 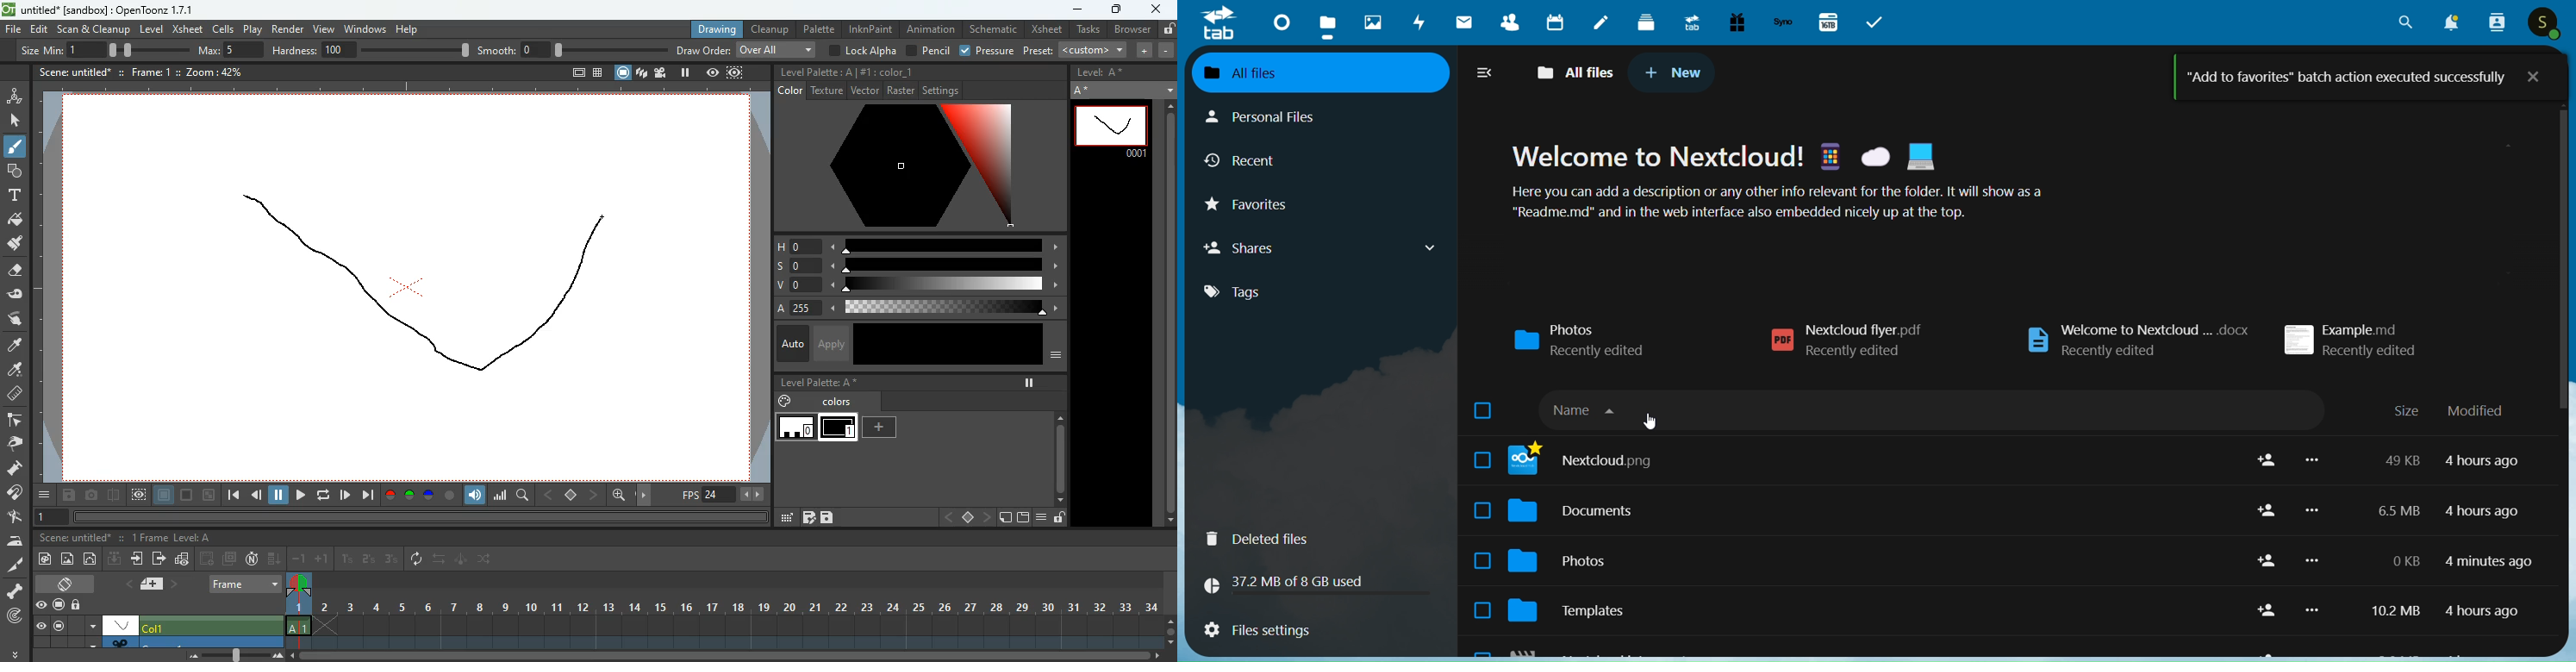 I want to click on pick, so click(x=13, y=444).